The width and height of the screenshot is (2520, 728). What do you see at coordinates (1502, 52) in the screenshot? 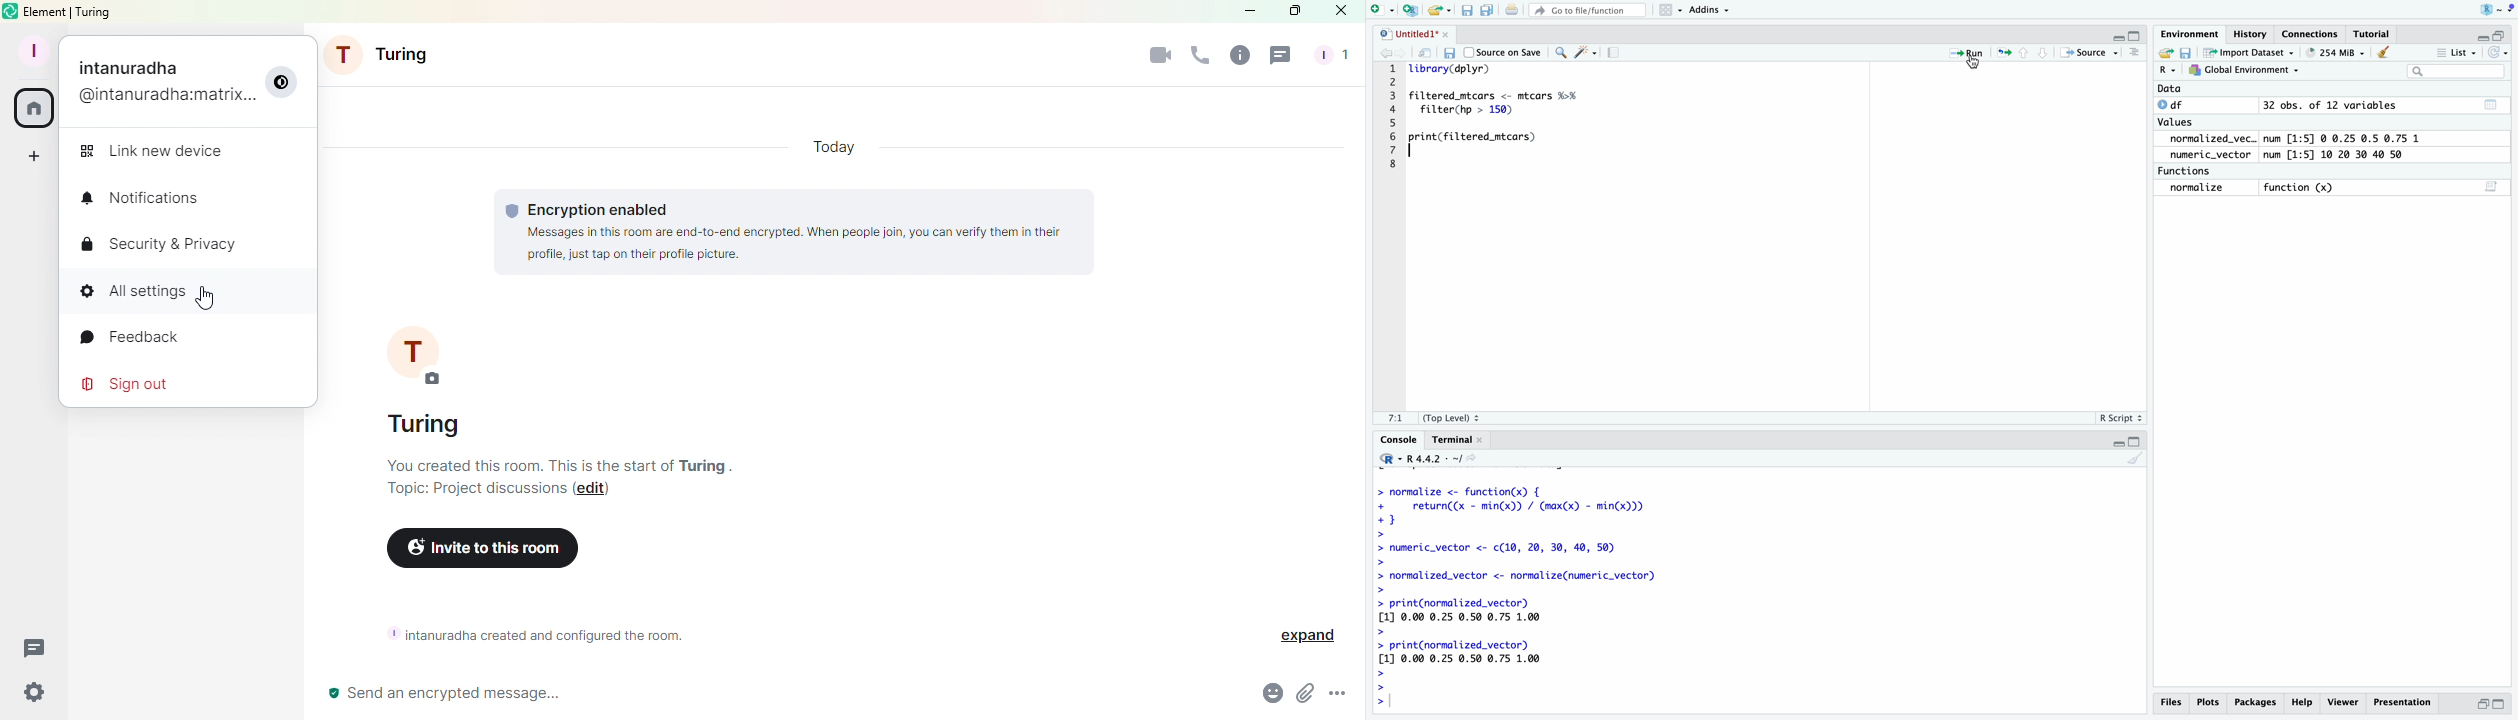
I see `Source on save` at bounding box center [1502, 52].